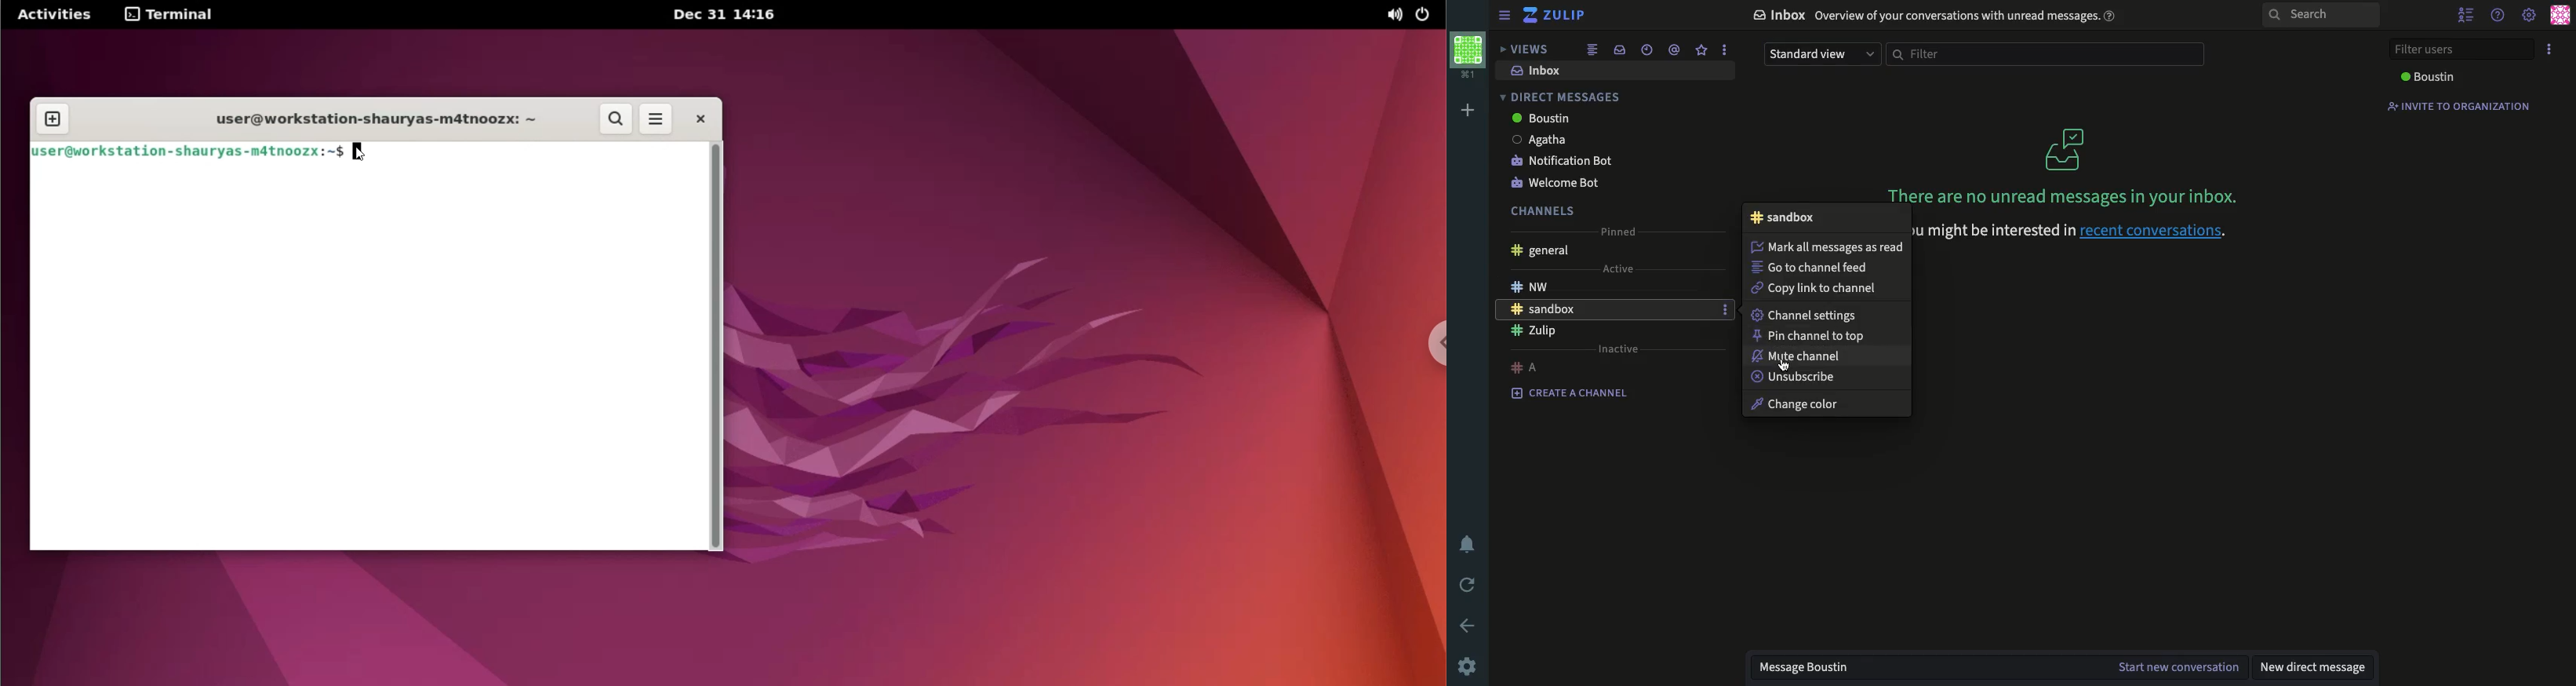 This screenshot has width=2576, height=700. I want to click on inactive, so click(1619, 349).